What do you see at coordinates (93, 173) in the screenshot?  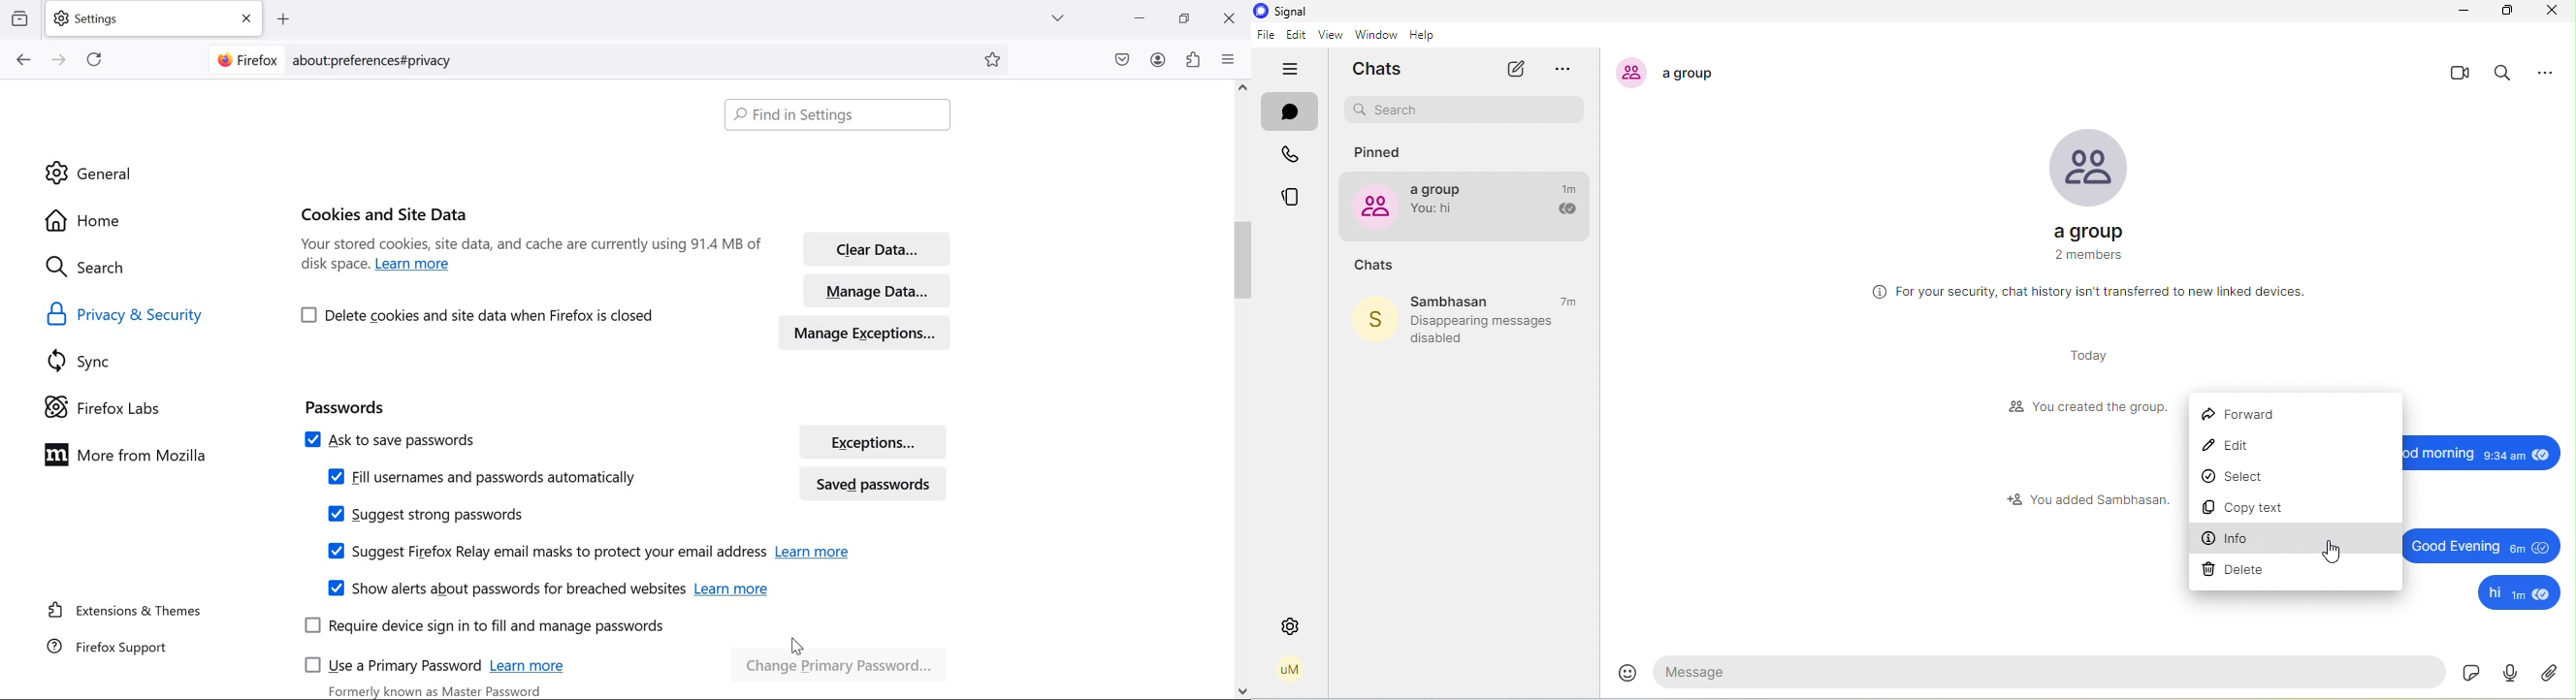 I see `General` at bounding box center [93, 173].